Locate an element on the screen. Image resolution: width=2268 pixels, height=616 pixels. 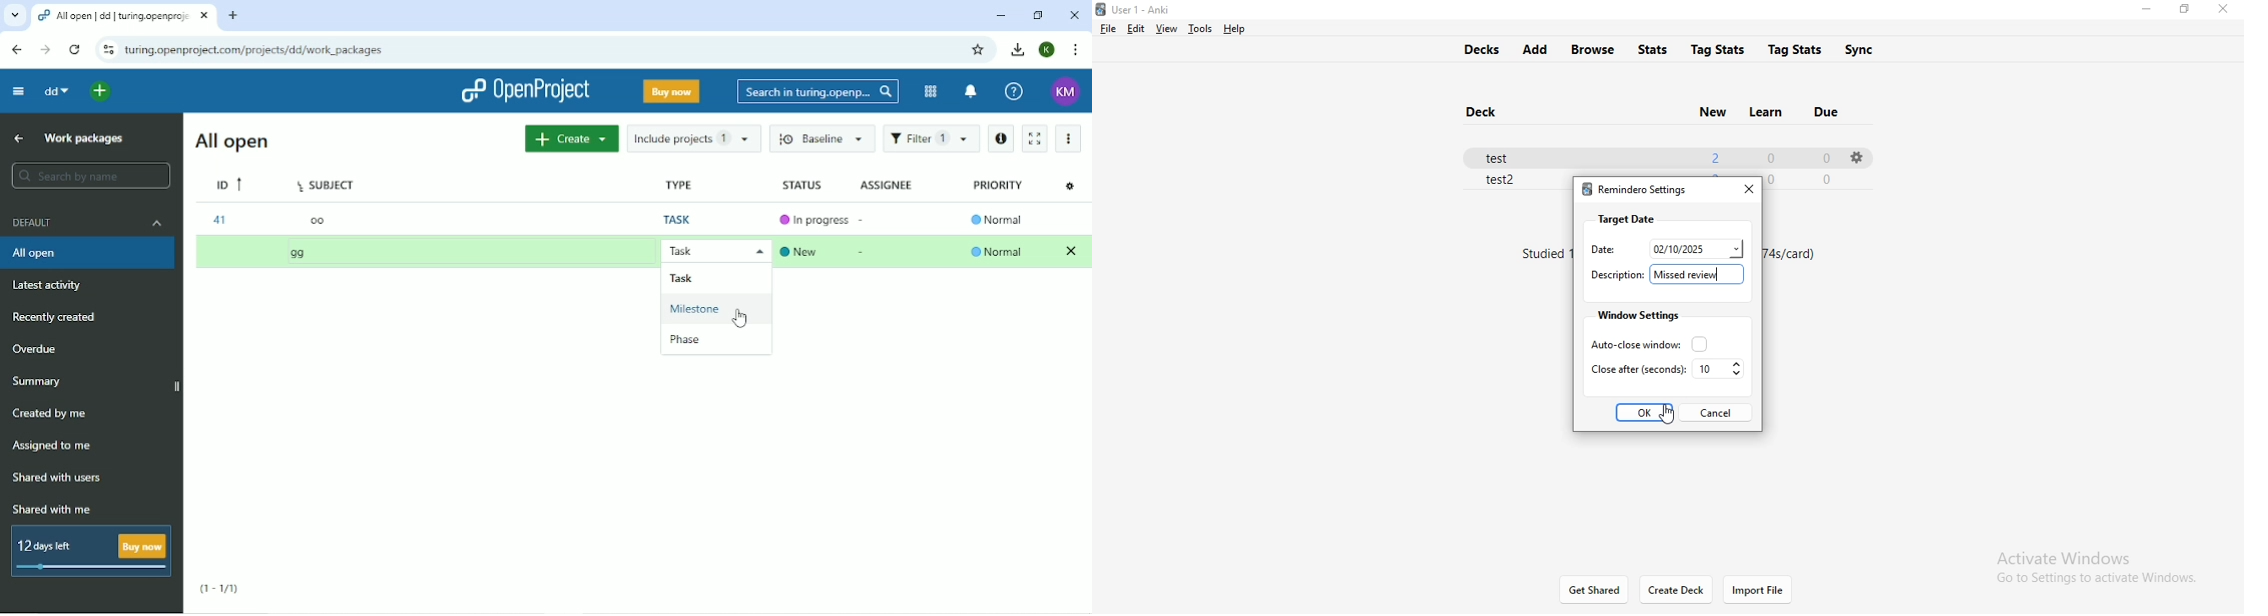
text is located at coordinates (1796, 254).